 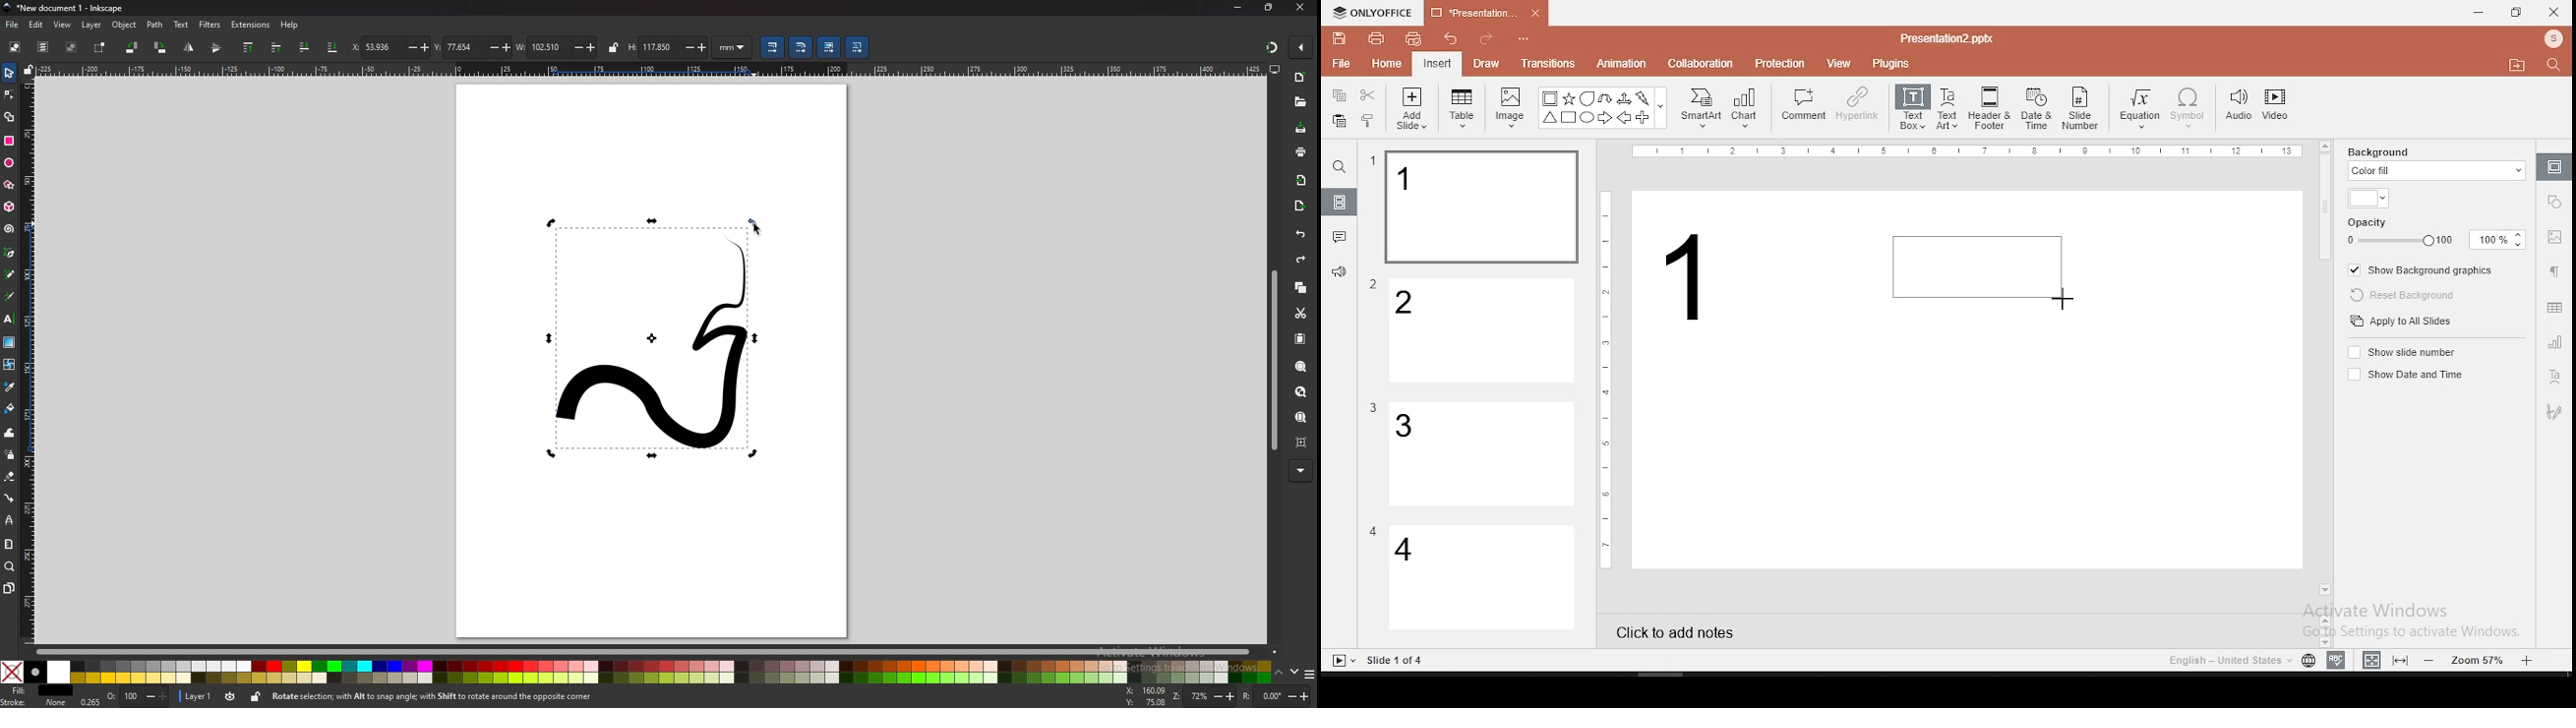 I want to click on Plus, so click(x=1644, y=118).